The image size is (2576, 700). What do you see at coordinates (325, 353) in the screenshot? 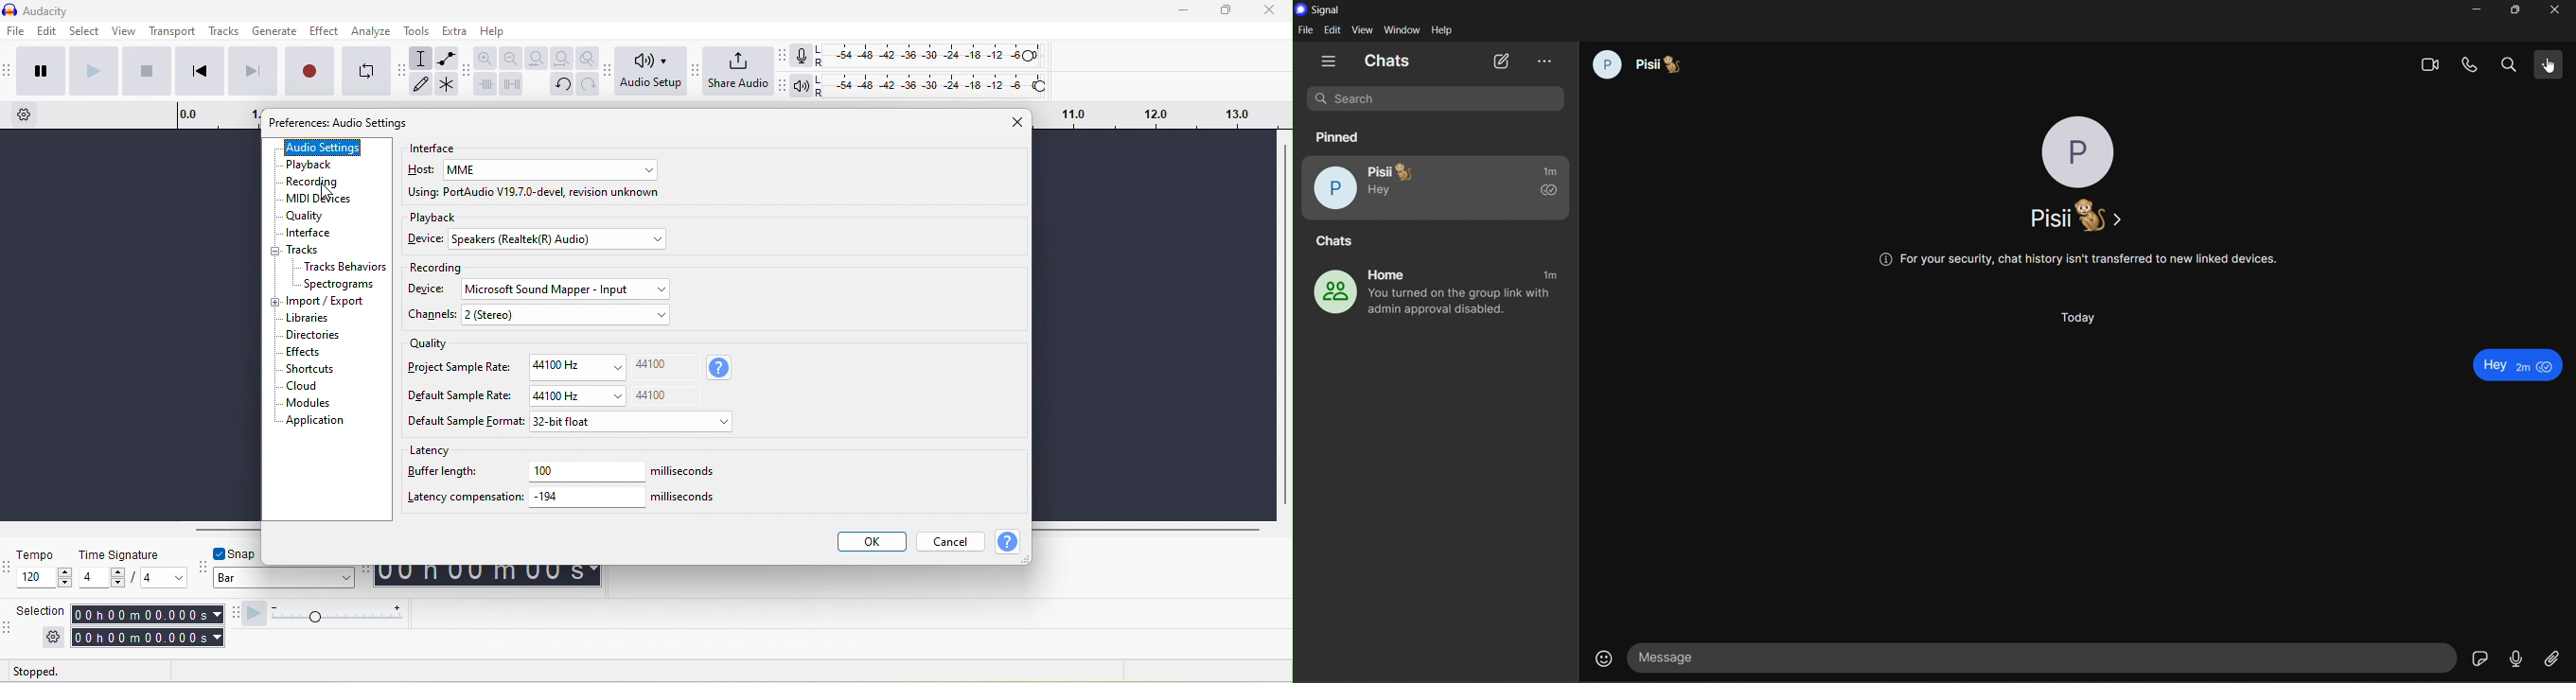
I see `effects` at bounding box center [325, 353].